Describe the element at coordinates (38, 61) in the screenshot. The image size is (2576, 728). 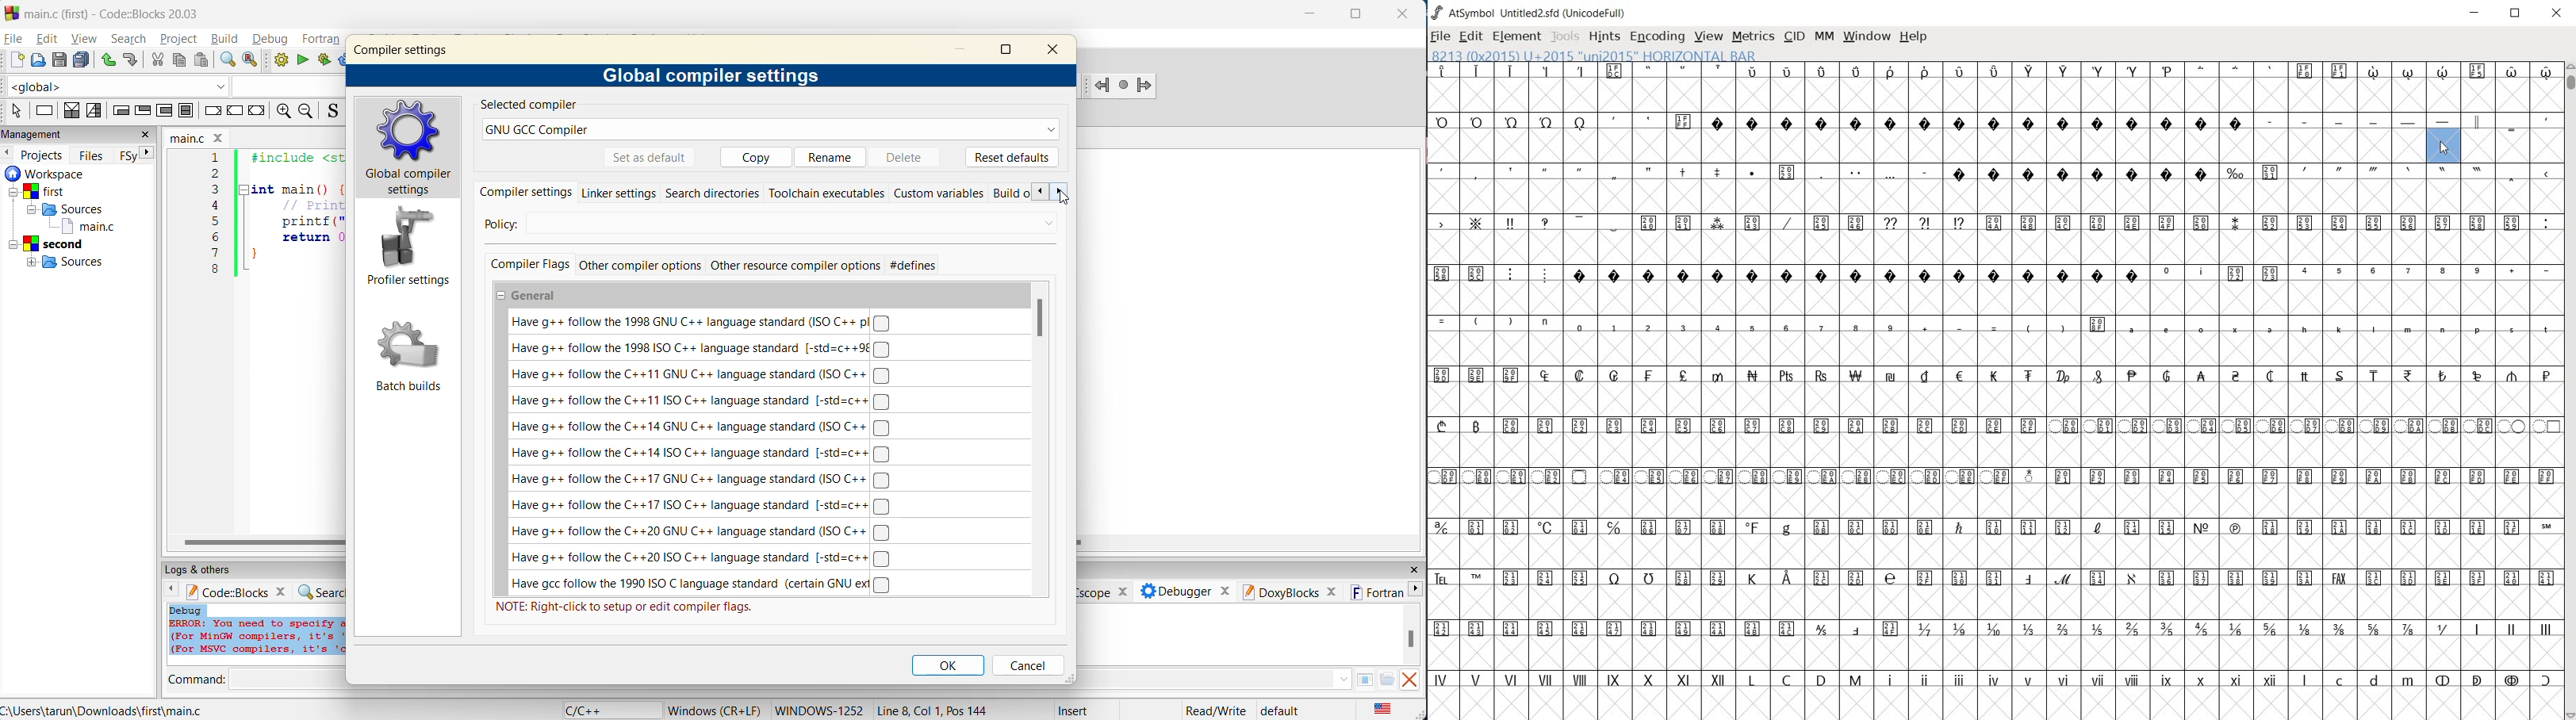
I see `open` at that location.